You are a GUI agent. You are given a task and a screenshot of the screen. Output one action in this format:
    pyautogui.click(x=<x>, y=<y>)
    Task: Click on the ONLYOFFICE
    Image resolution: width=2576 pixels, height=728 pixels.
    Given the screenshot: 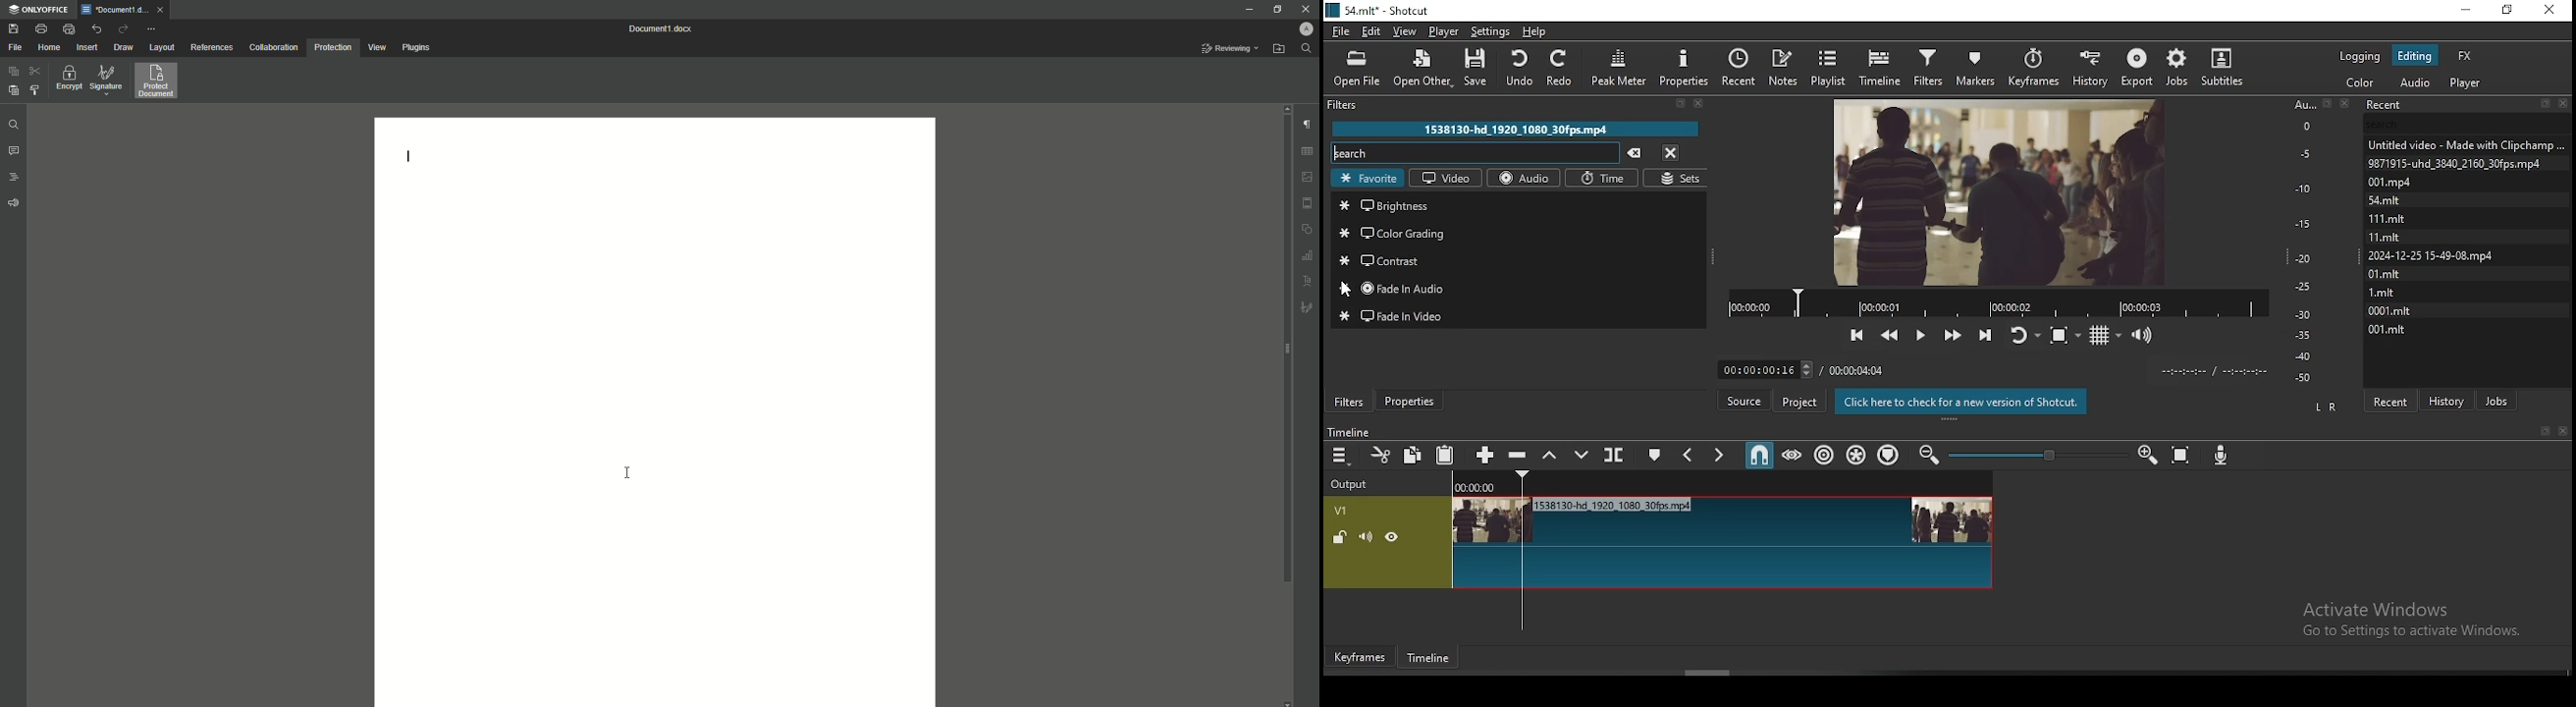 What is the action you would take?
    pyautogui.click(x=39, y=9)
    